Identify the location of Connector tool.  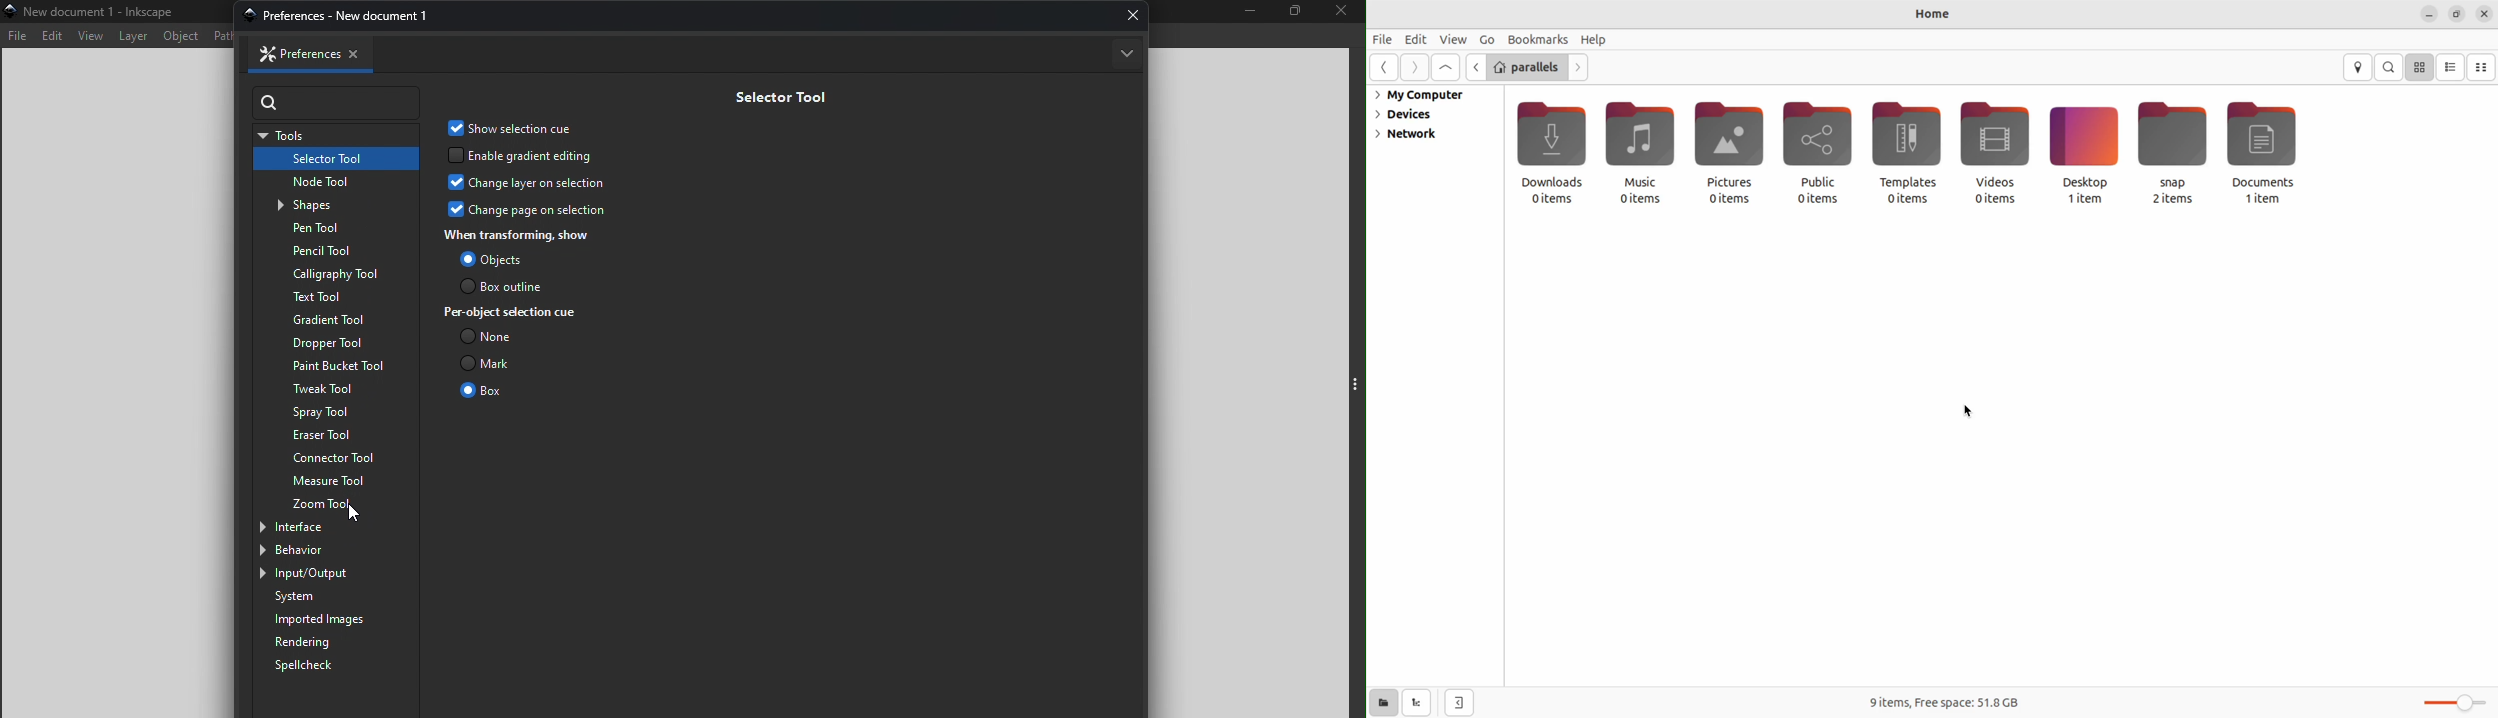
(325, 456).